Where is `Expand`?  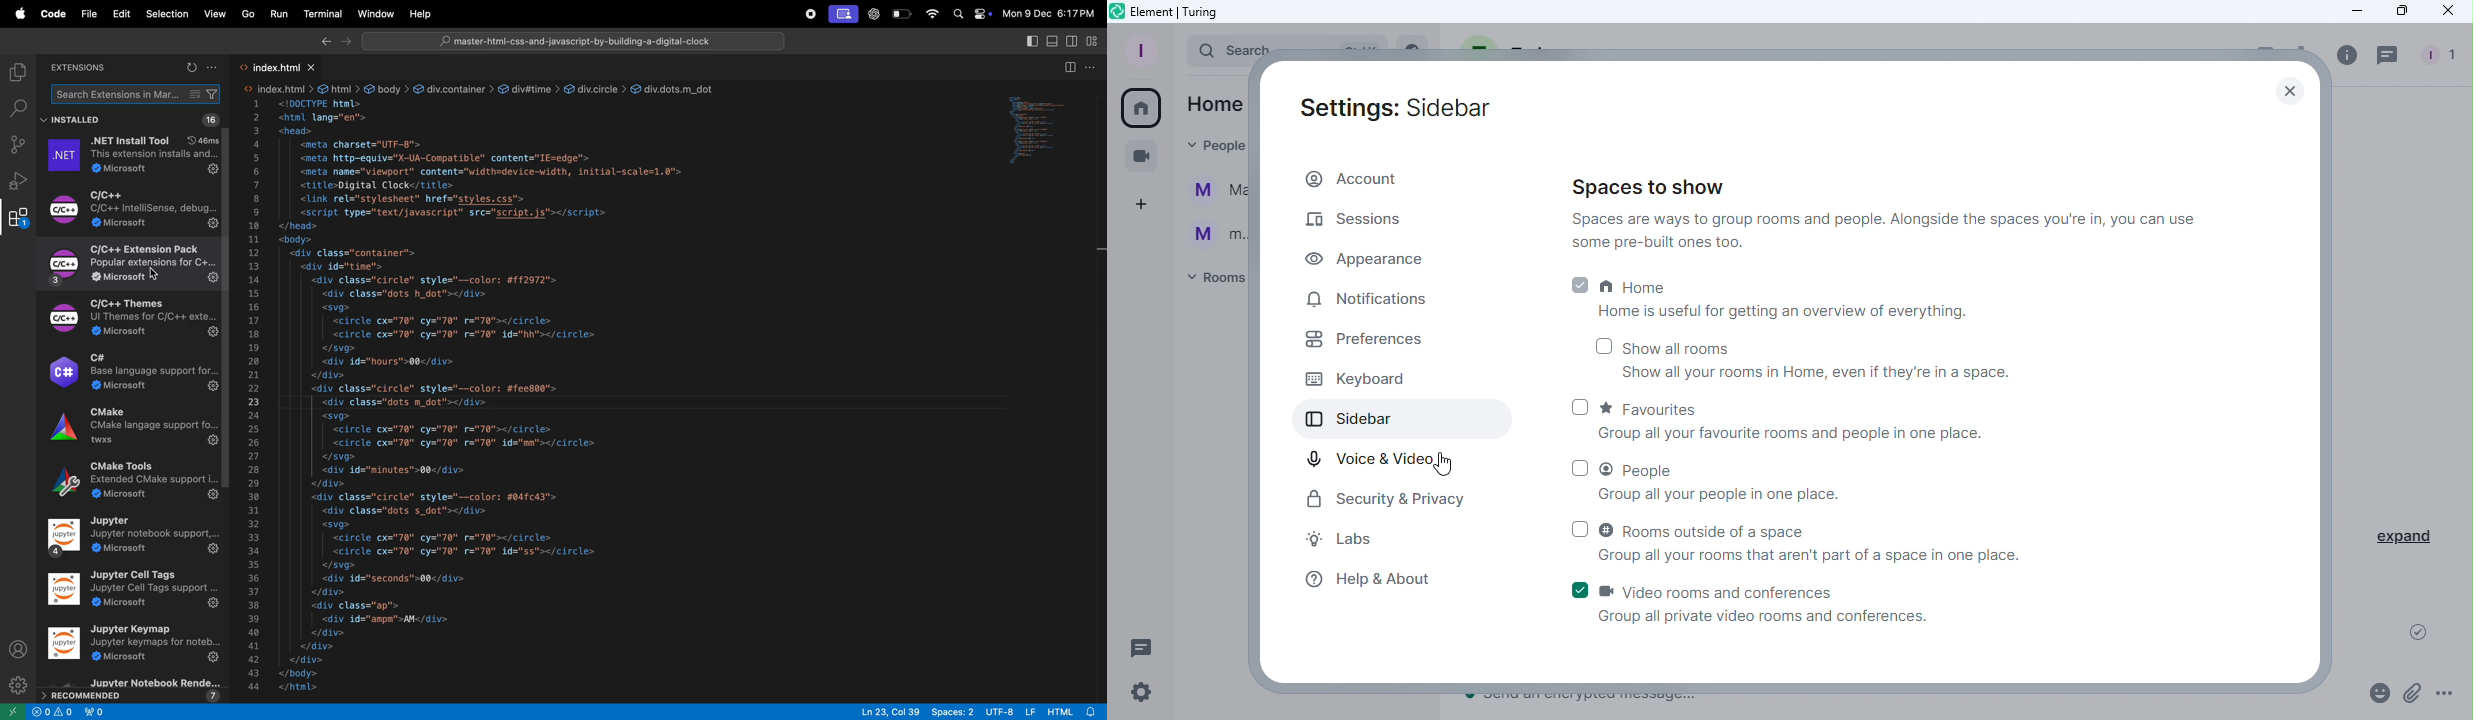
Expand is located at coordinates (2401, 537).